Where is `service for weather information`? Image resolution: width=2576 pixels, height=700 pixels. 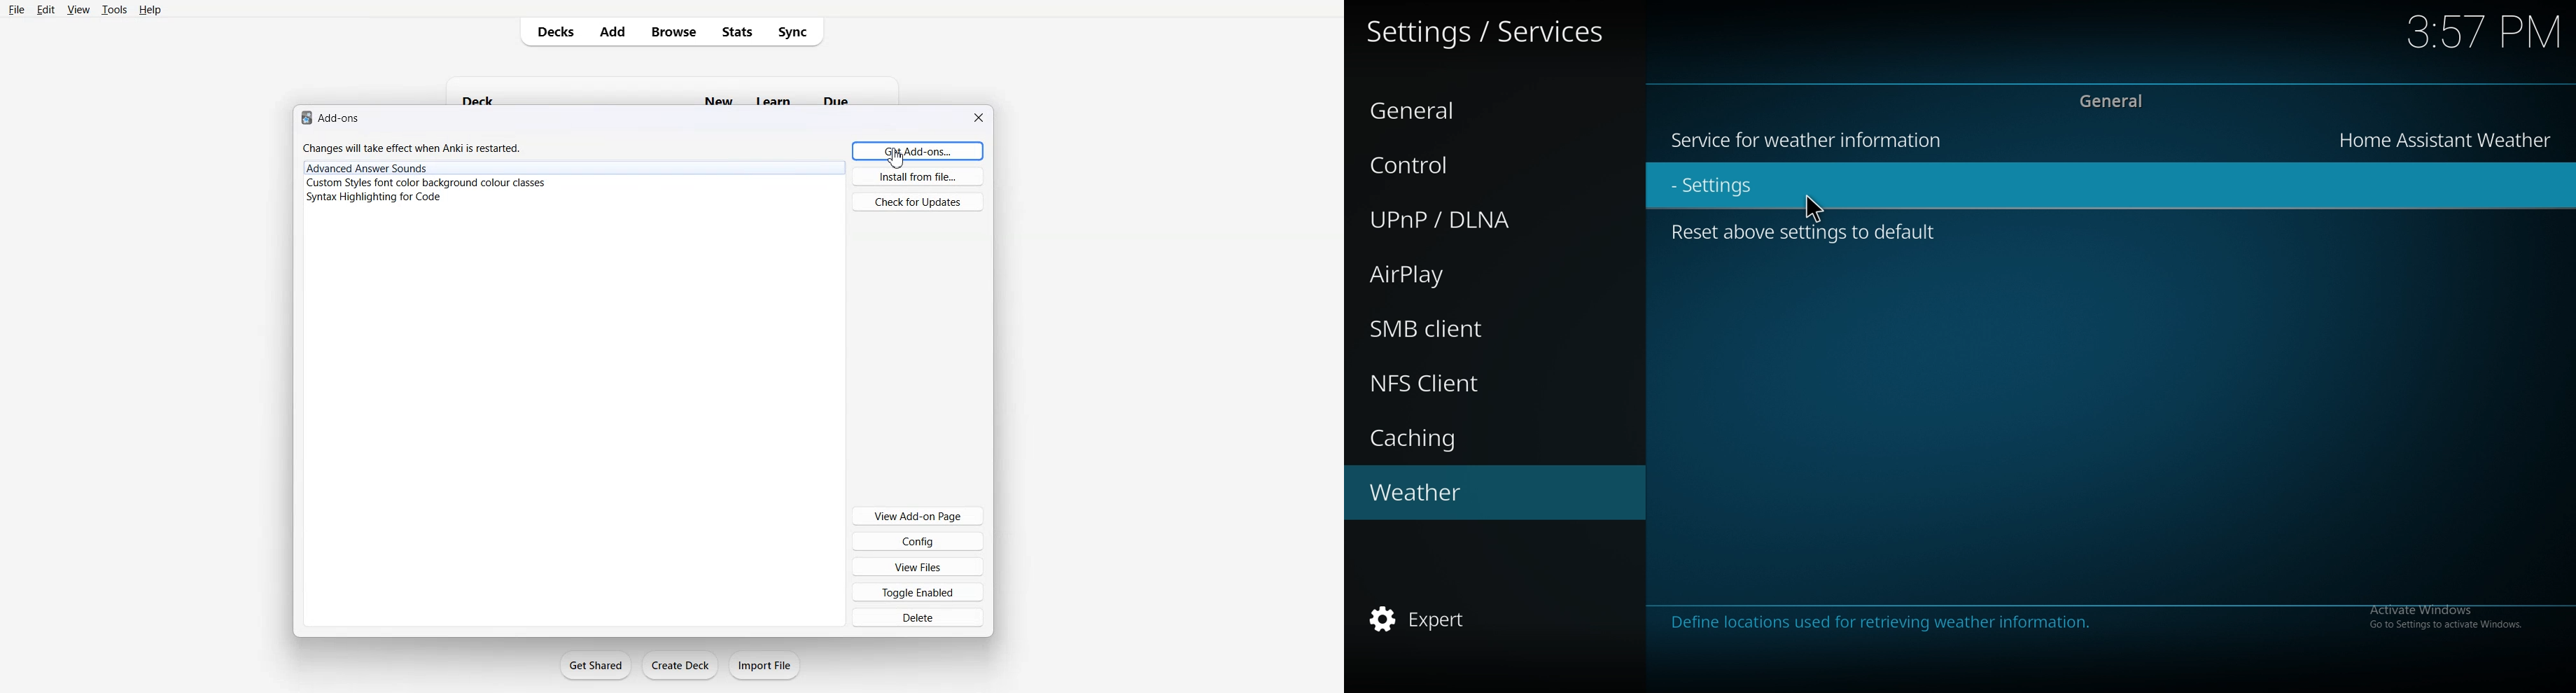
service for weather information is located at coordinates (1814, 142).